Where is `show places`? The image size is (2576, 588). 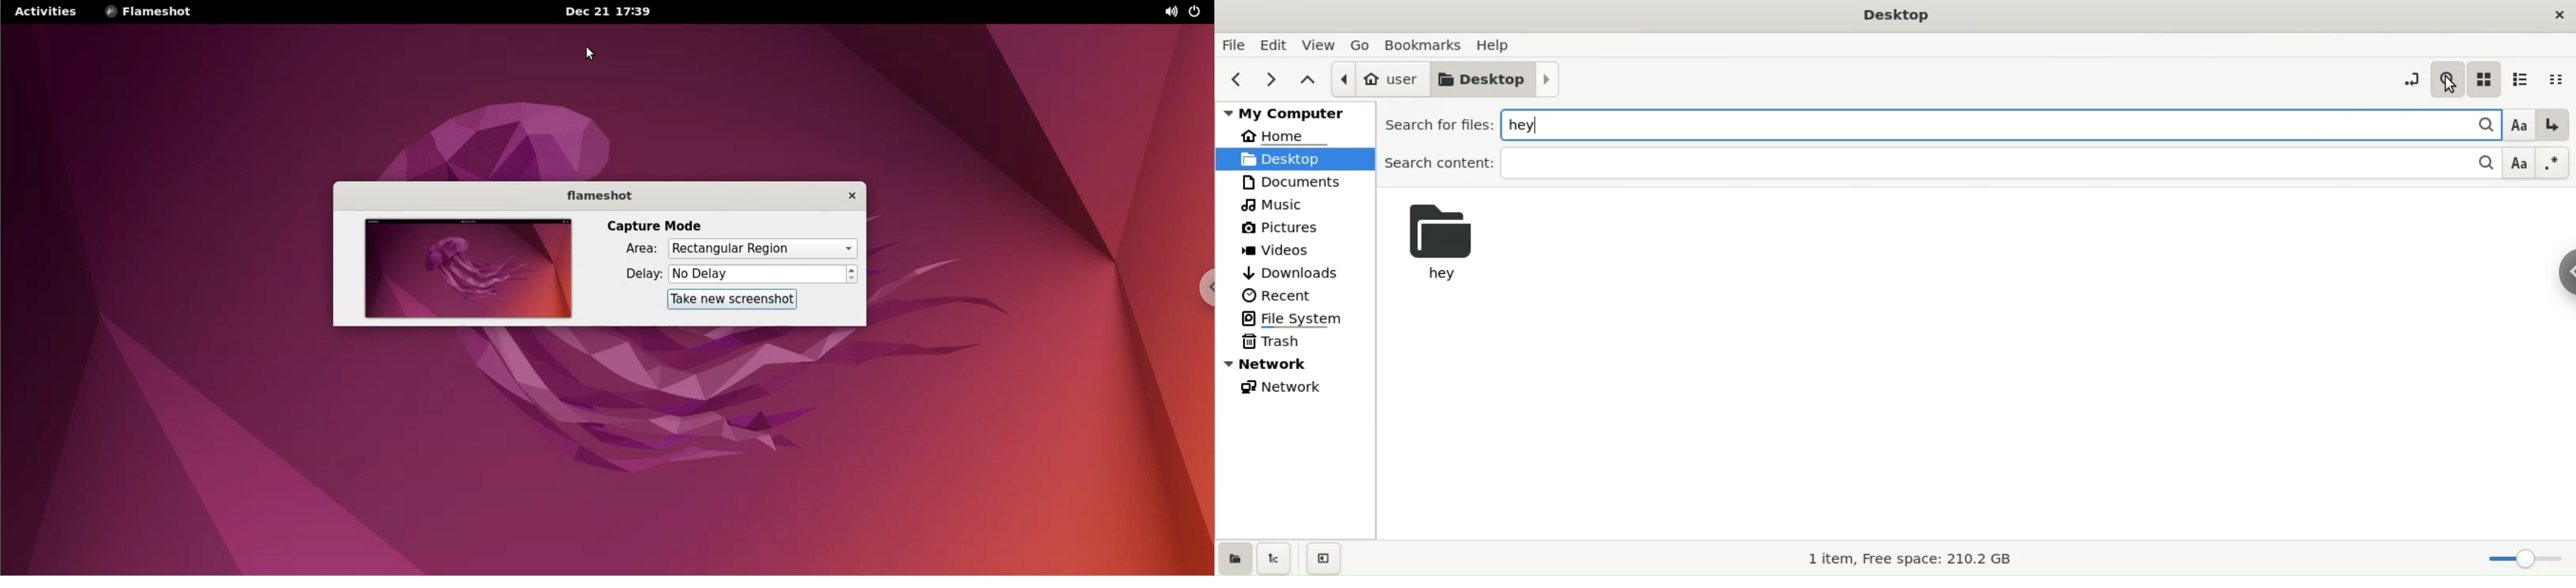 show places is located at coordinates (1234, 558).